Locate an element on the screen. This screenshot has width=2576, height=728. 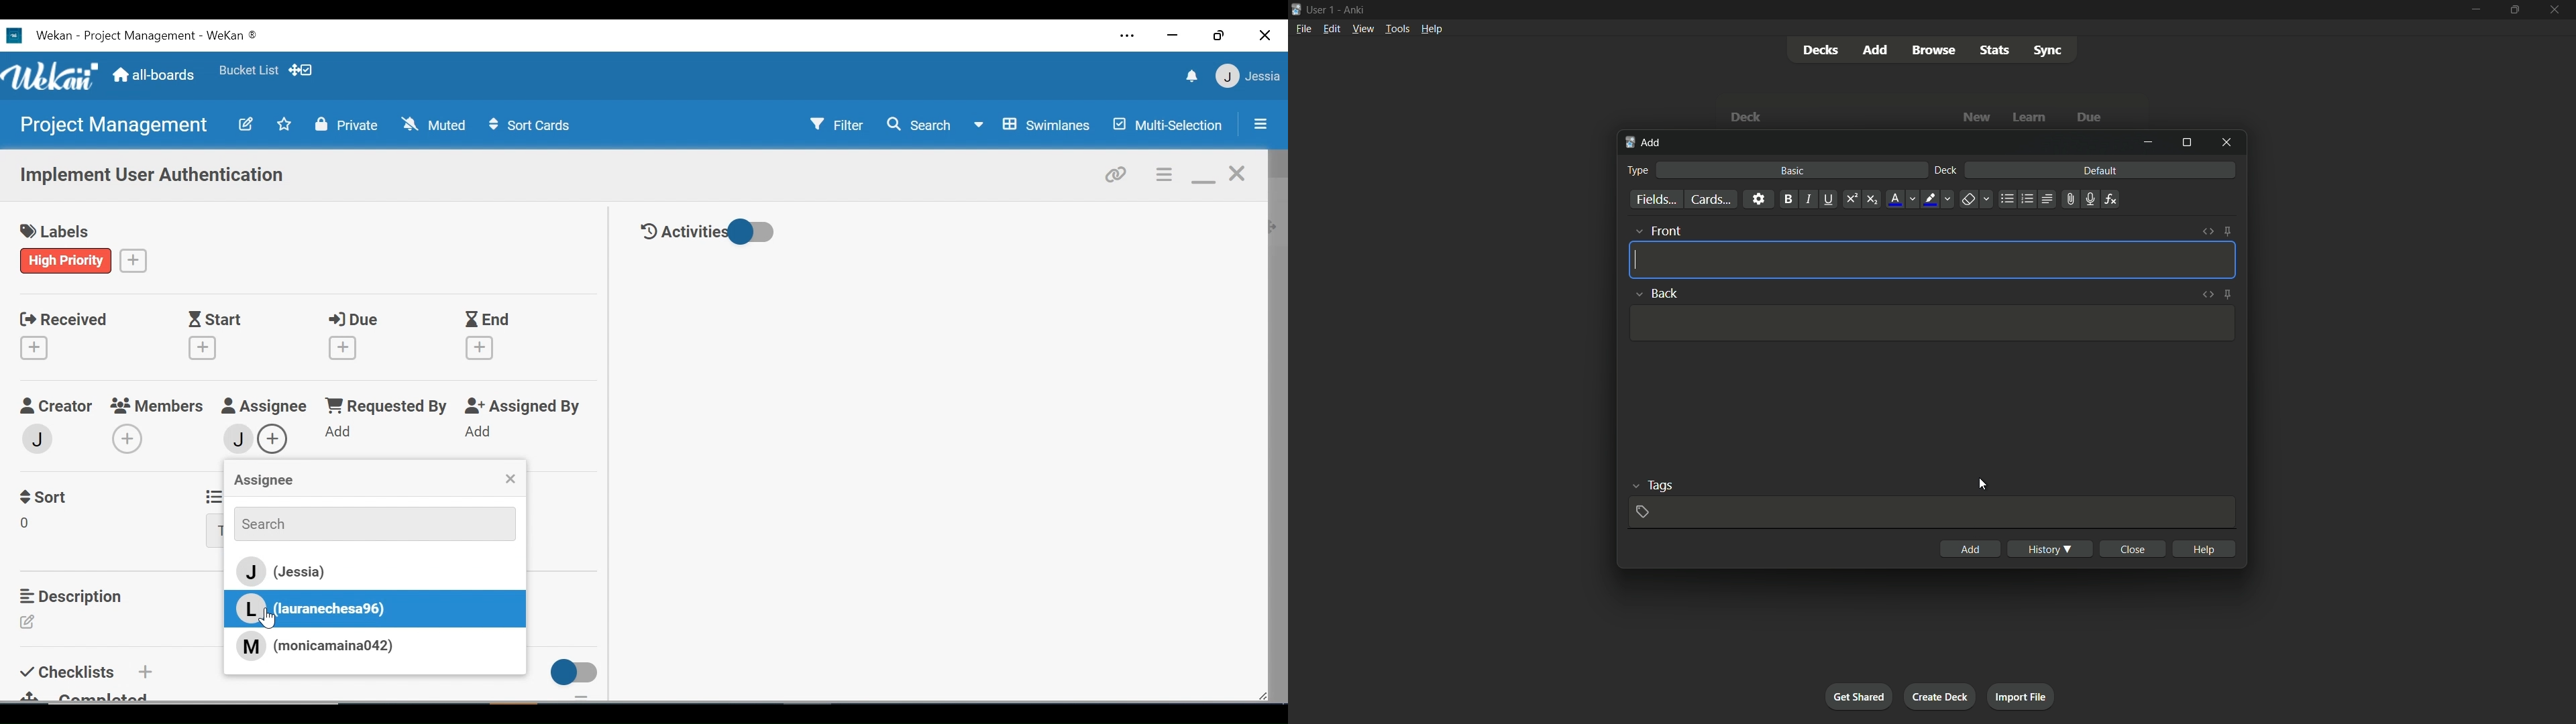
(monicamaina042) is located at coordinates (315, 645).